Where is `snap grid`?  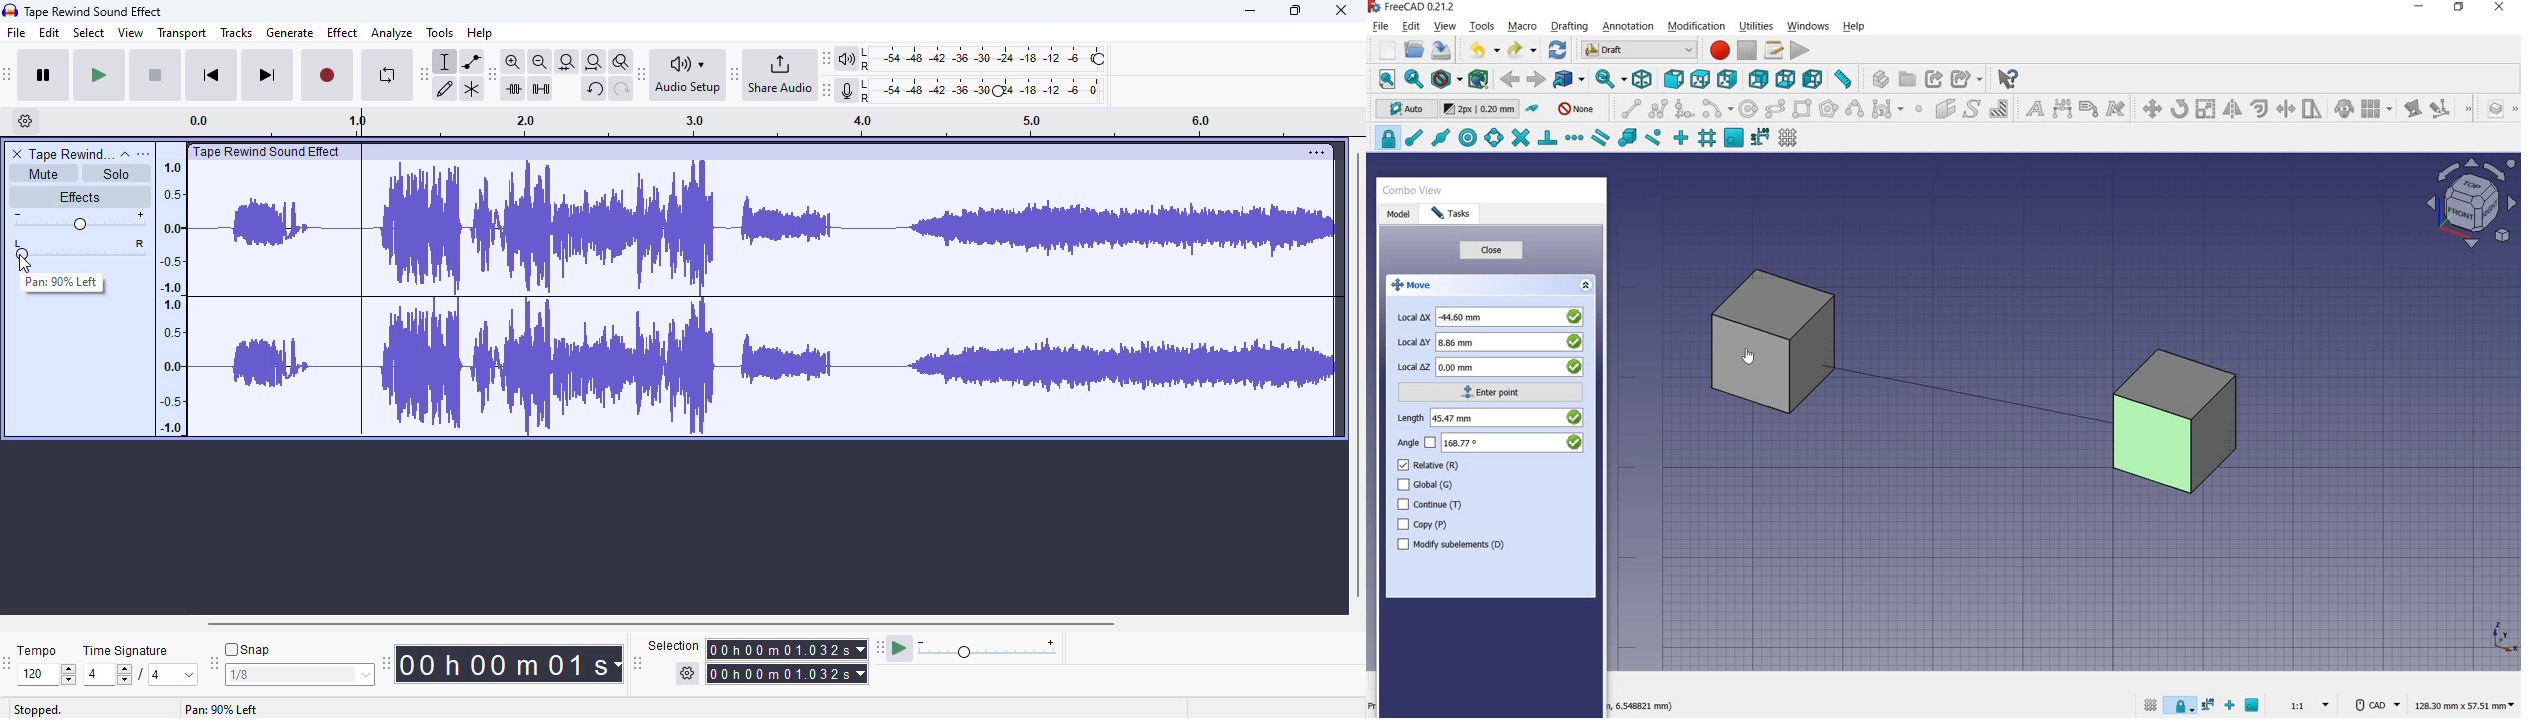 snap grid is located at coordinates (1707, 139).